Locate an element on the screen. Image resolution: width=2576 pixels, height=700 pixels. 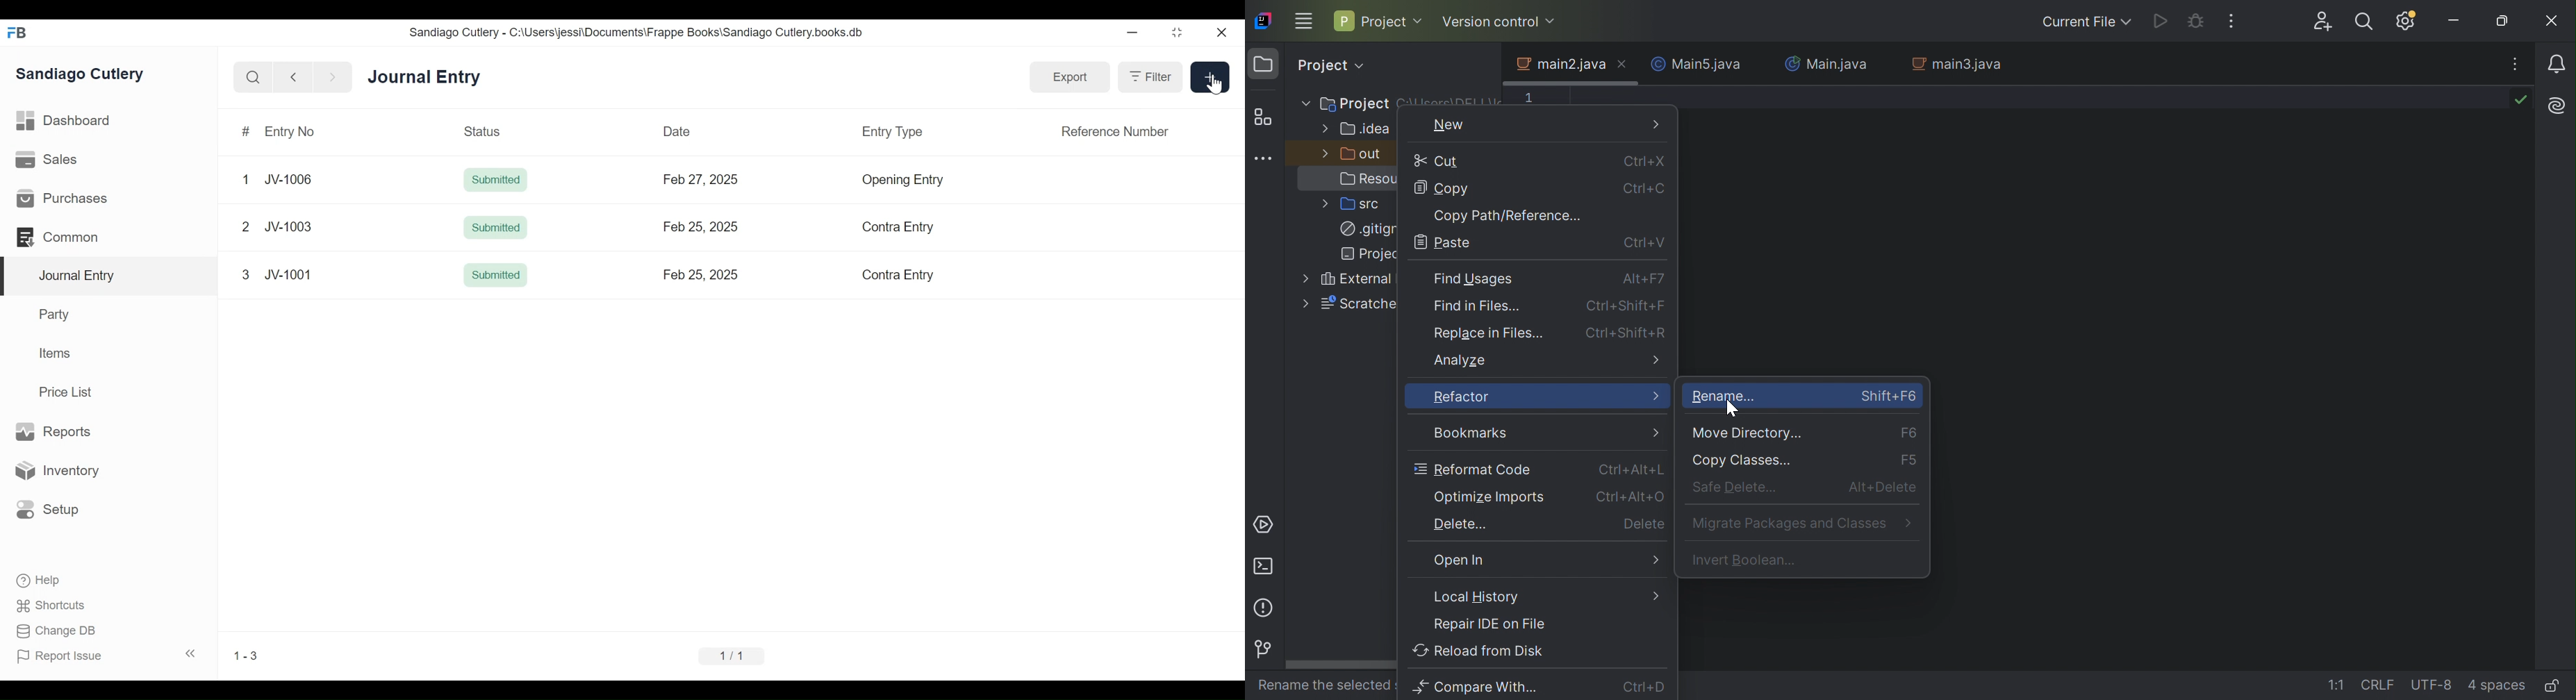
Shortcuts is located at coordinates (45, 606).